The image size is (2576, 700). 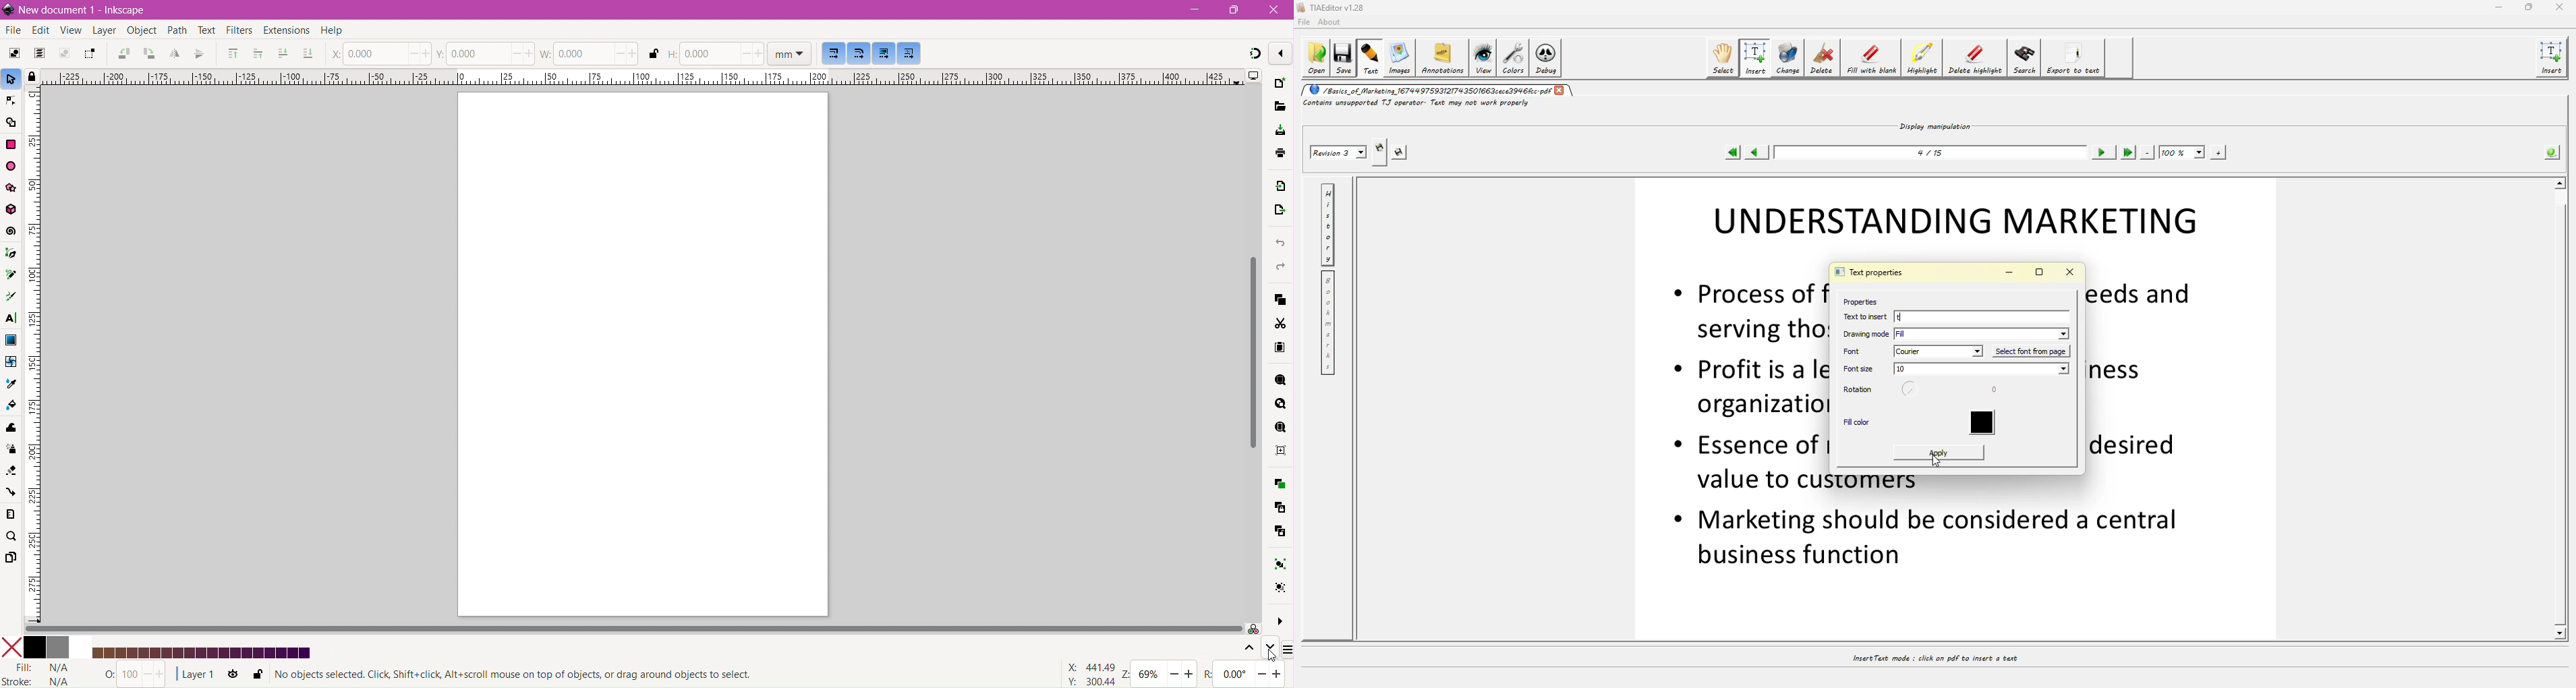 I want to click on Open File Dialog, so click(x=1279, y=107).